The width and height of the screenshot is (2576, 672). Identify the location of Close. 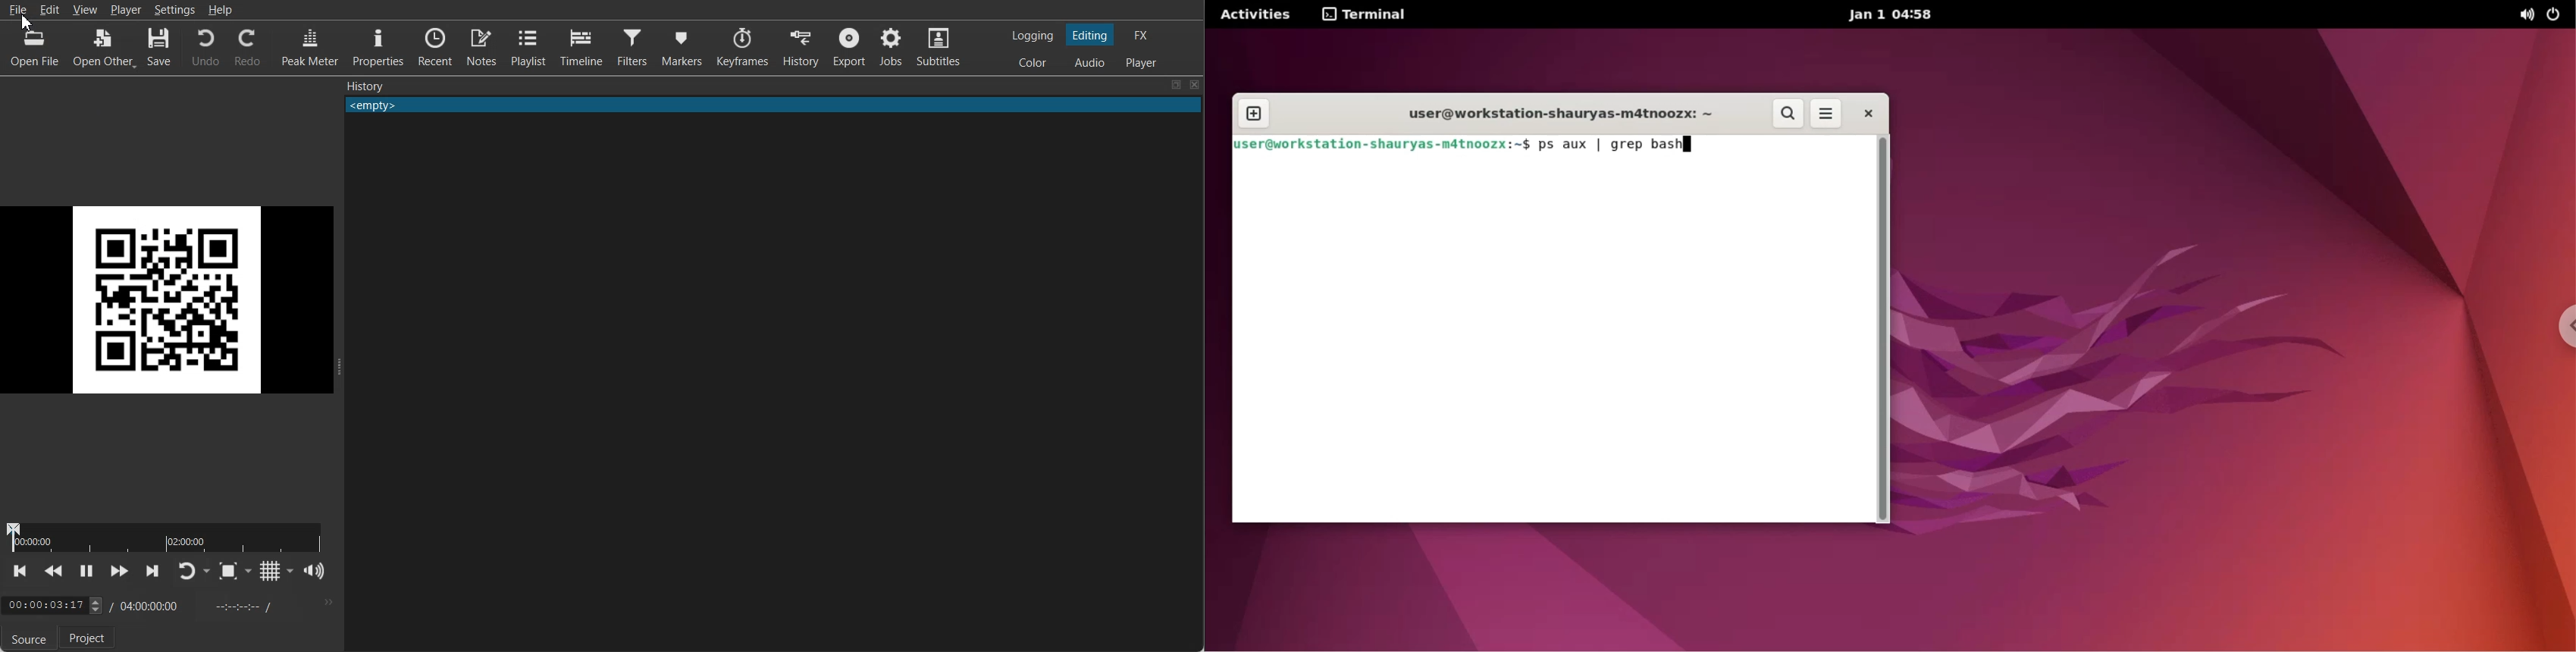
(1195, 85).